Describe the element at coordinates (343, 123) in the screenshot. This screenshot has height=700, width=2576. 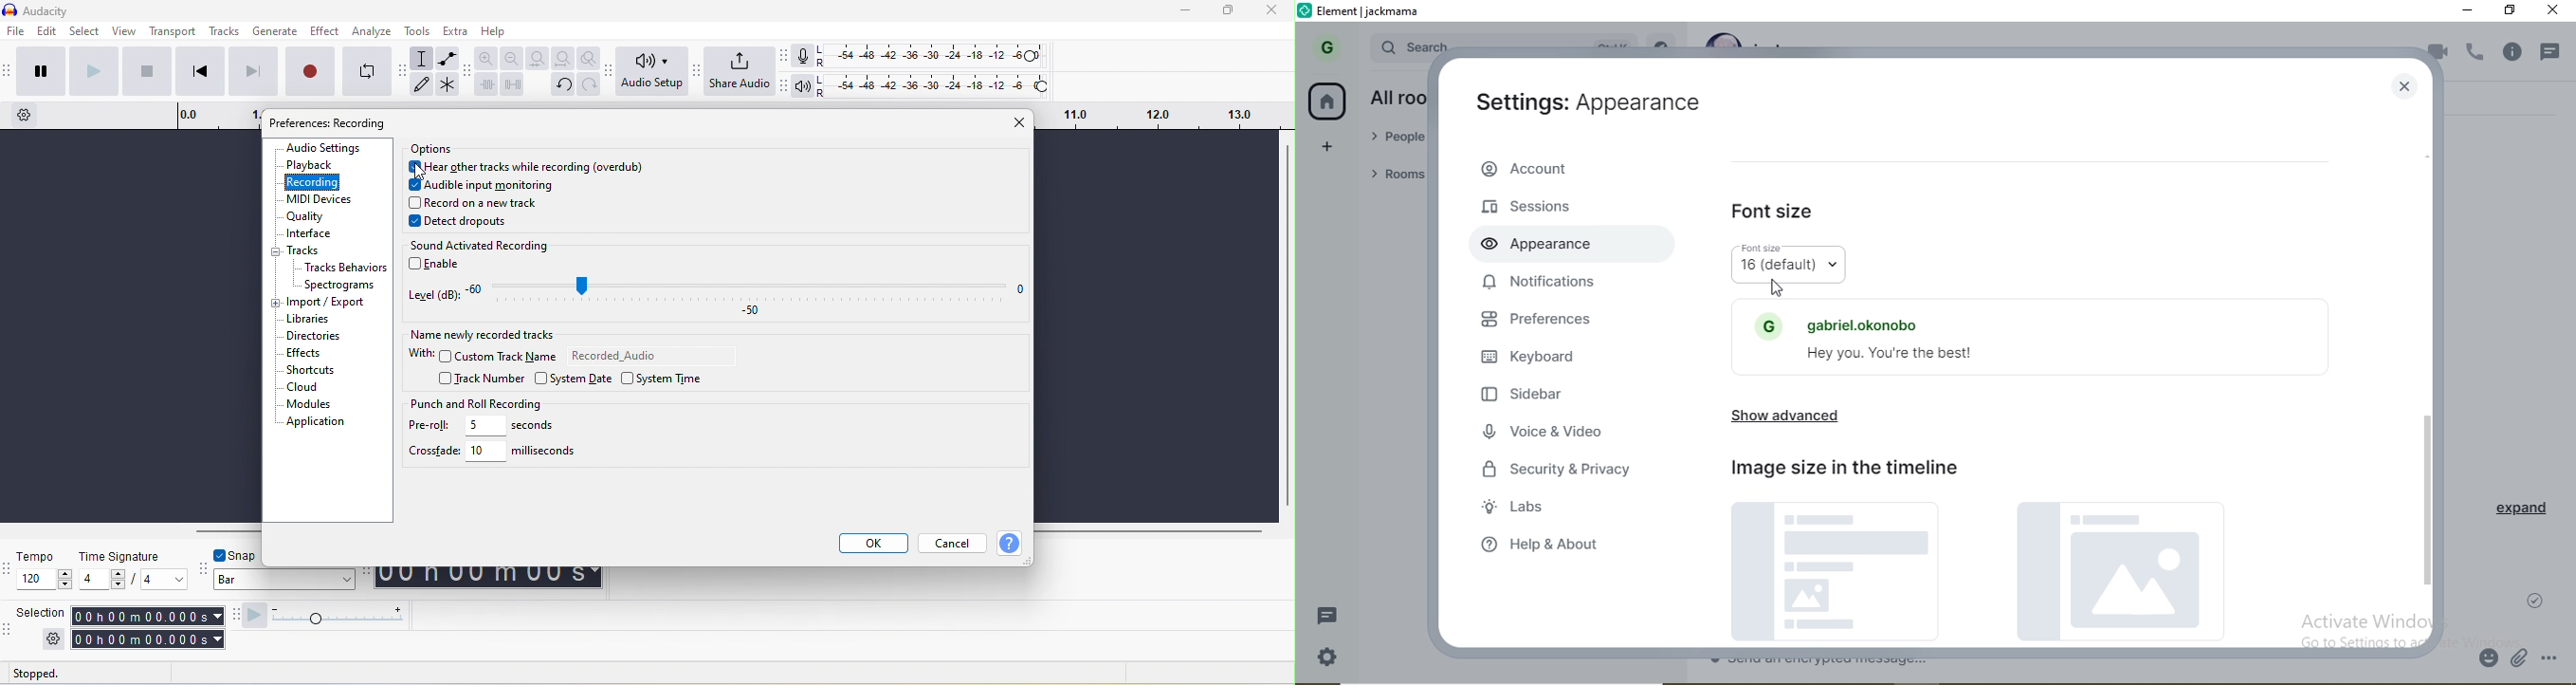
I see `preference: audio setting` at that location.